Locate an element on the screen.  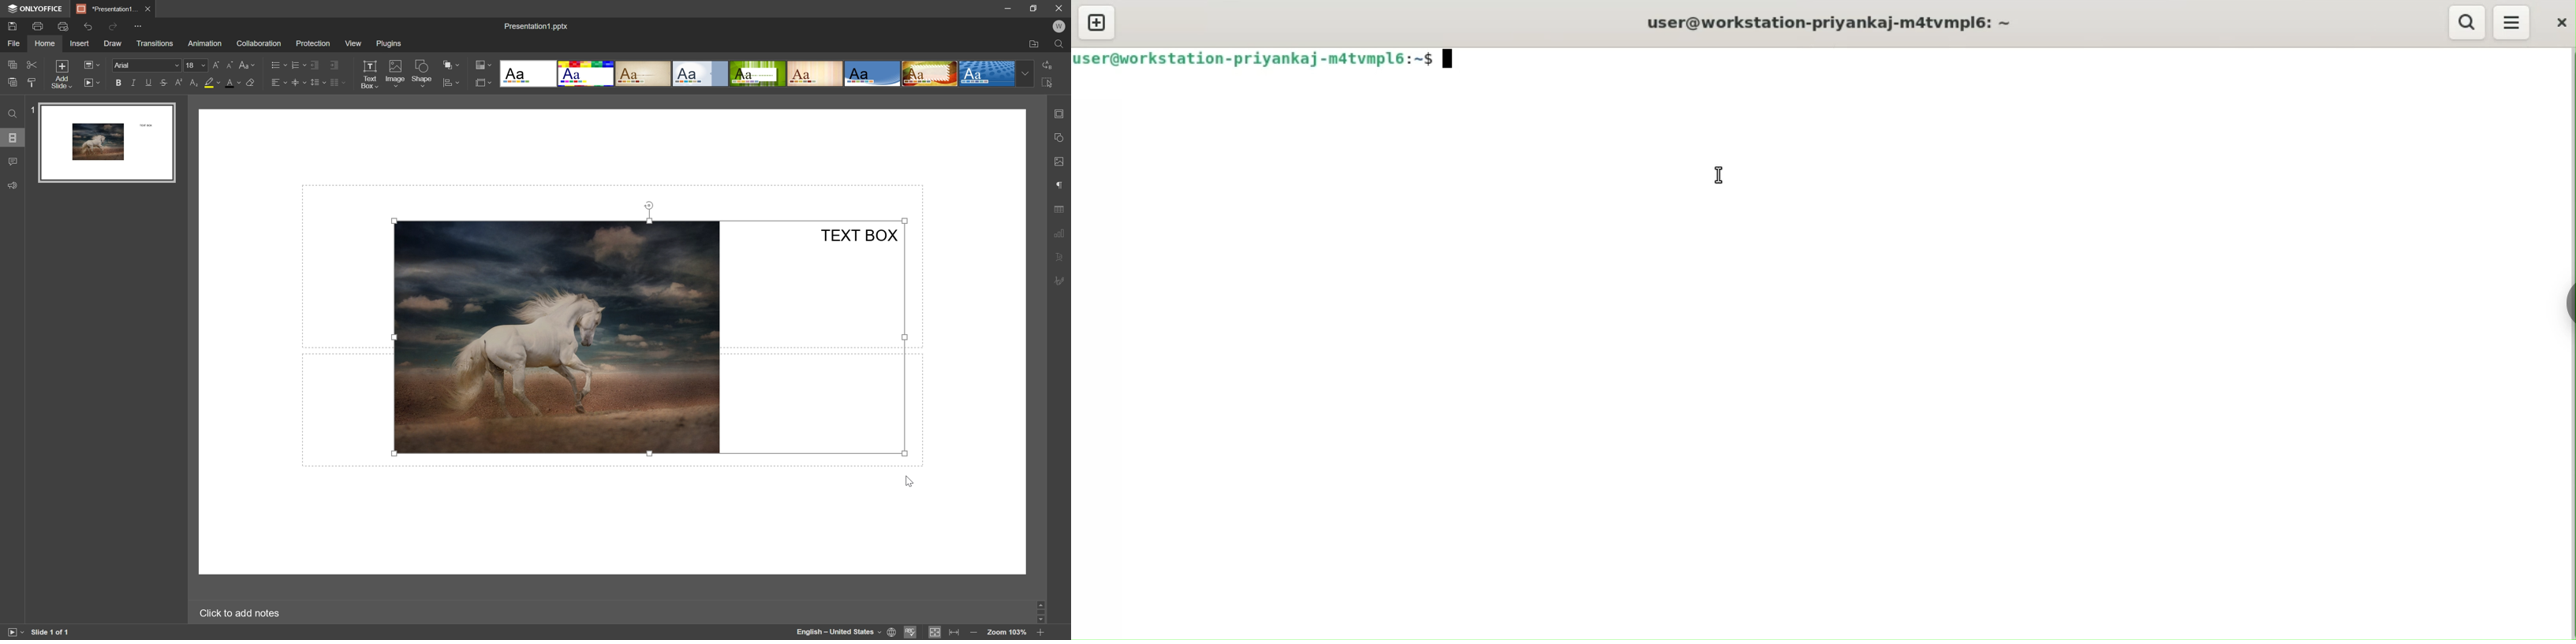
redo is located at coordinates (115, 28).